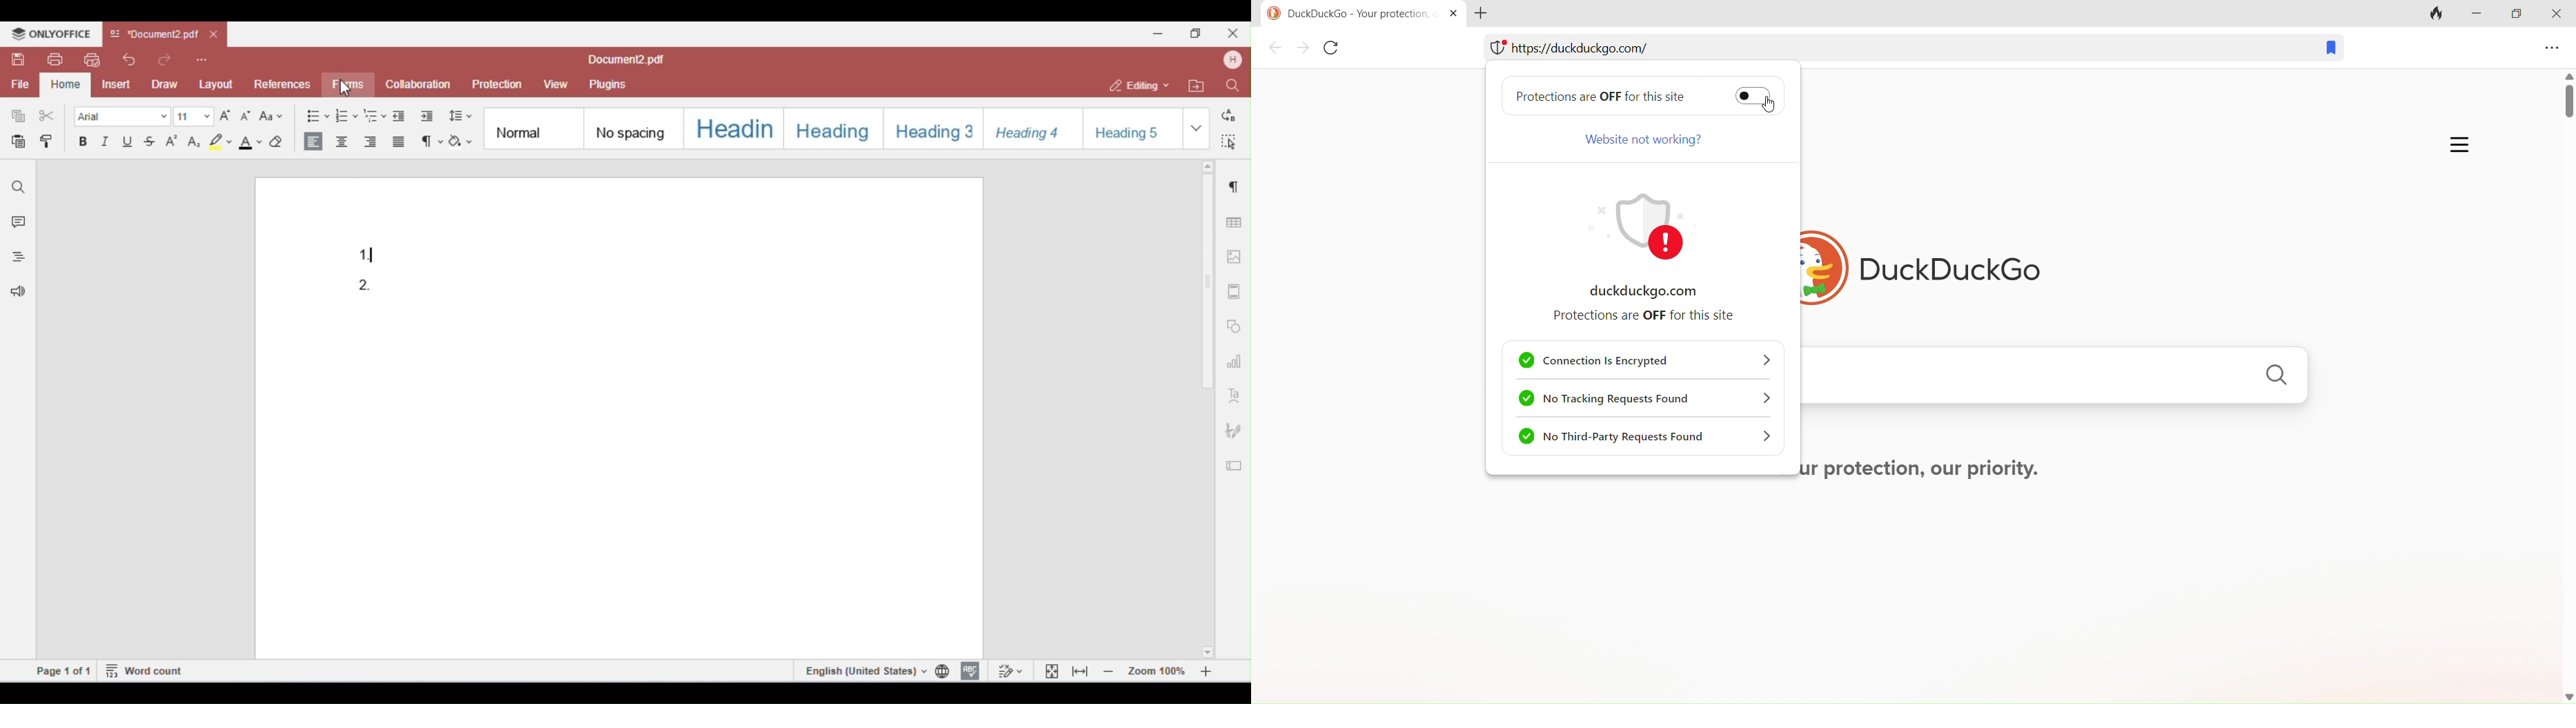  I want to click on duckduckgo.com protections are off for this site, so click(1654, 255).